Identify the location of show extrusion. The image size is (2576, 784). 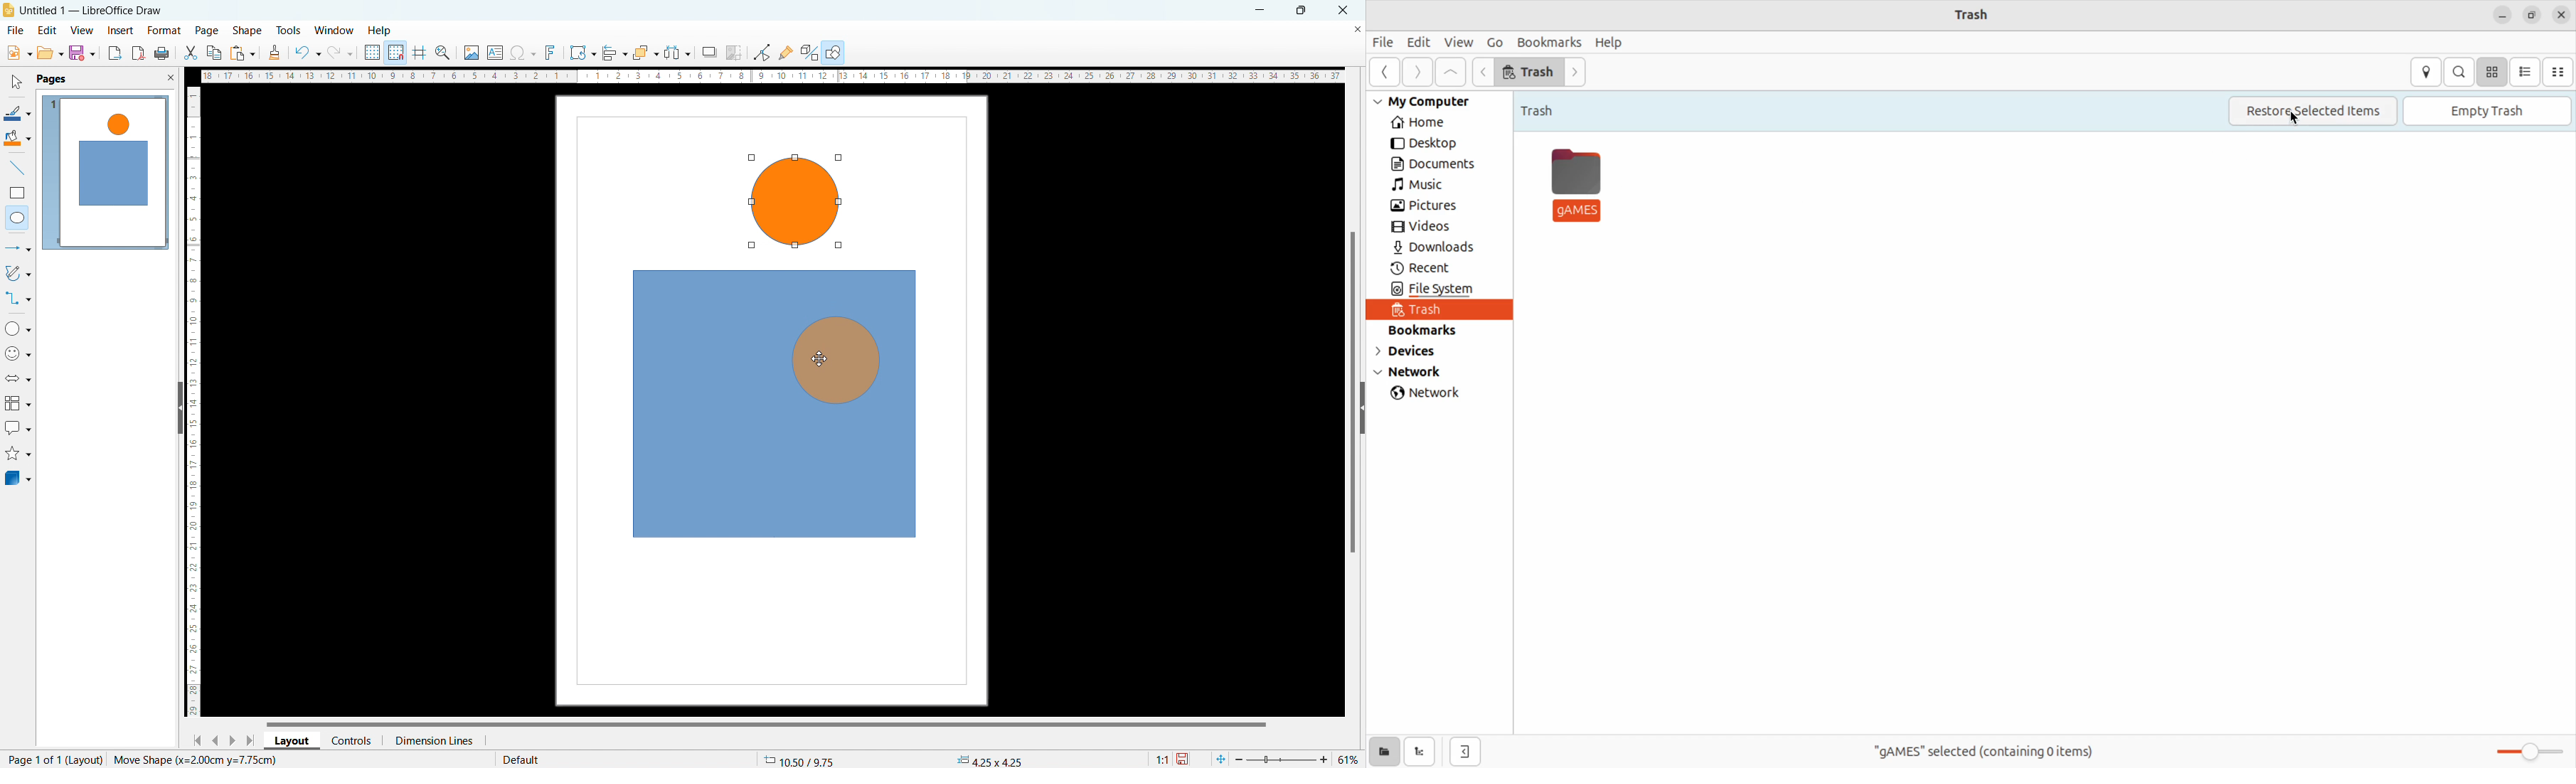
(809, 53).